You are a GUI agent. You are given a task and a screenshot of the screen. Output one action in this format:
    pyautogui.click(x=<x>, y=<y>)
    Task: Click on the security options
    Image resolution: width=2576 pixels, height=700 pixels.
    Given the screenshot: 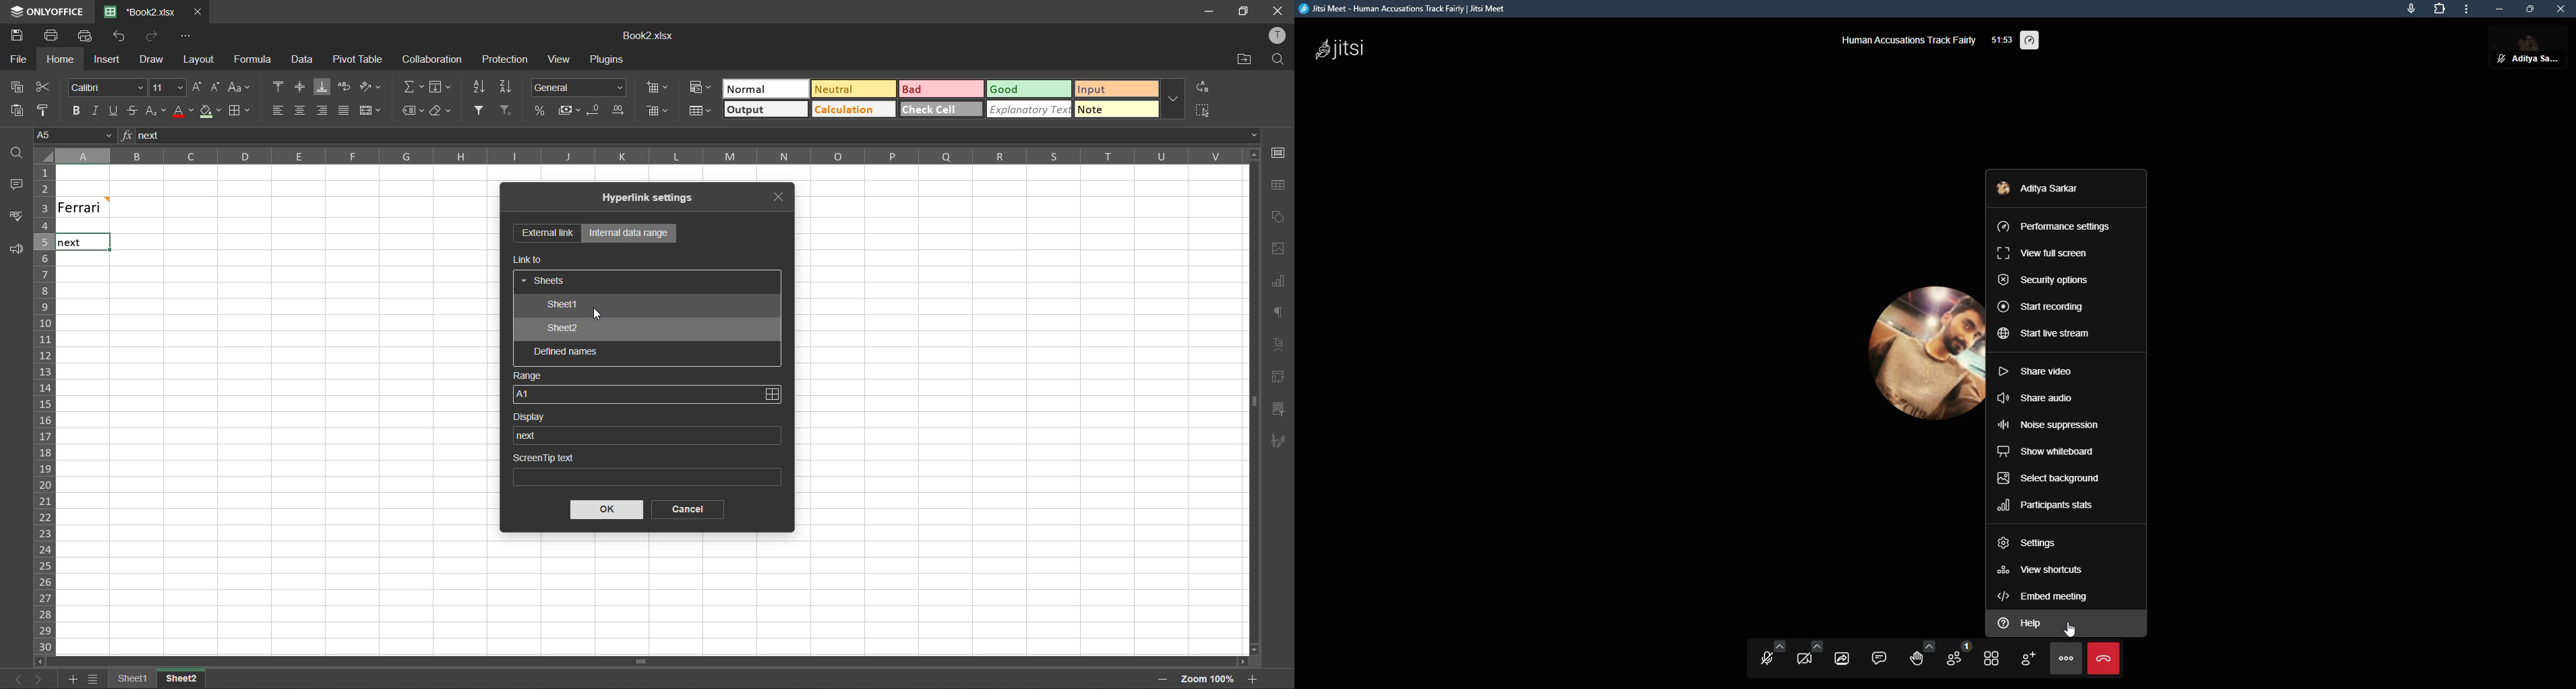 What is the action you would take?
    pyautogui.click(x=2049, y=280)
    